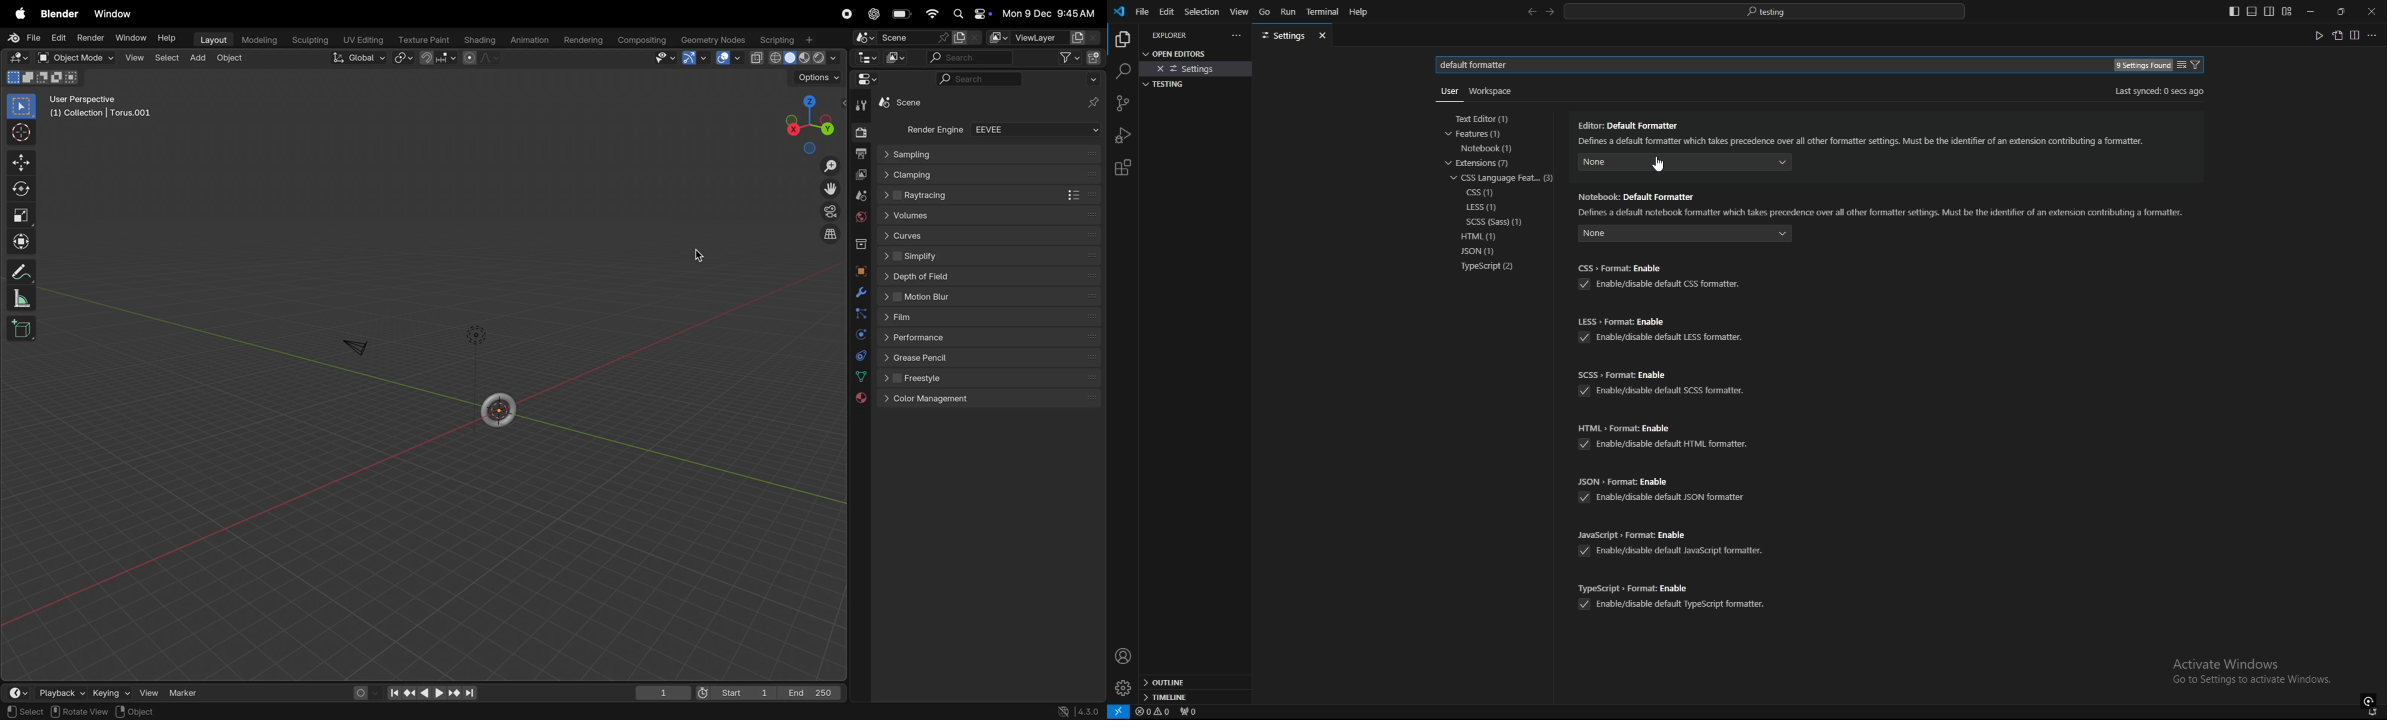 This screenshot has height=728, width=2408. What do you see at coordinates (437, 59) in the screenshot?
I see `snap` at bounding box center [437, 59].